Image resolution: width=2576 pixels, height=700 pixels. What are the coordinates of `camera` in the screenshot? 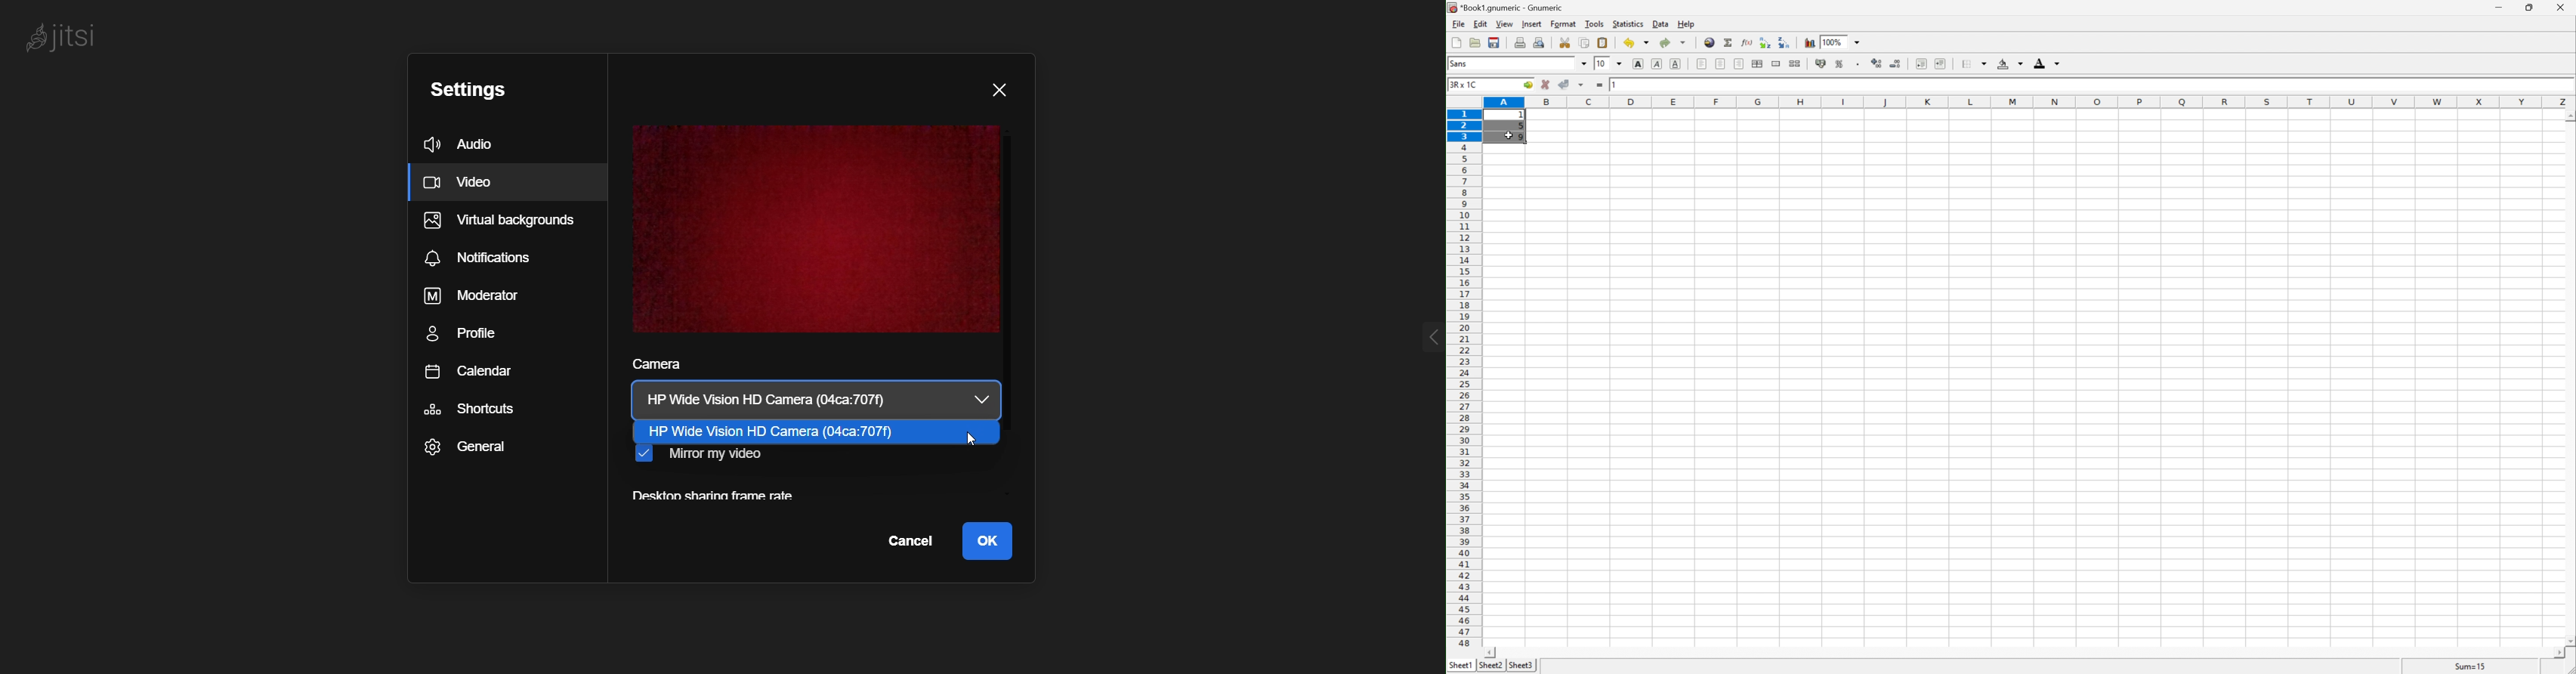 It's located at (790, 396).